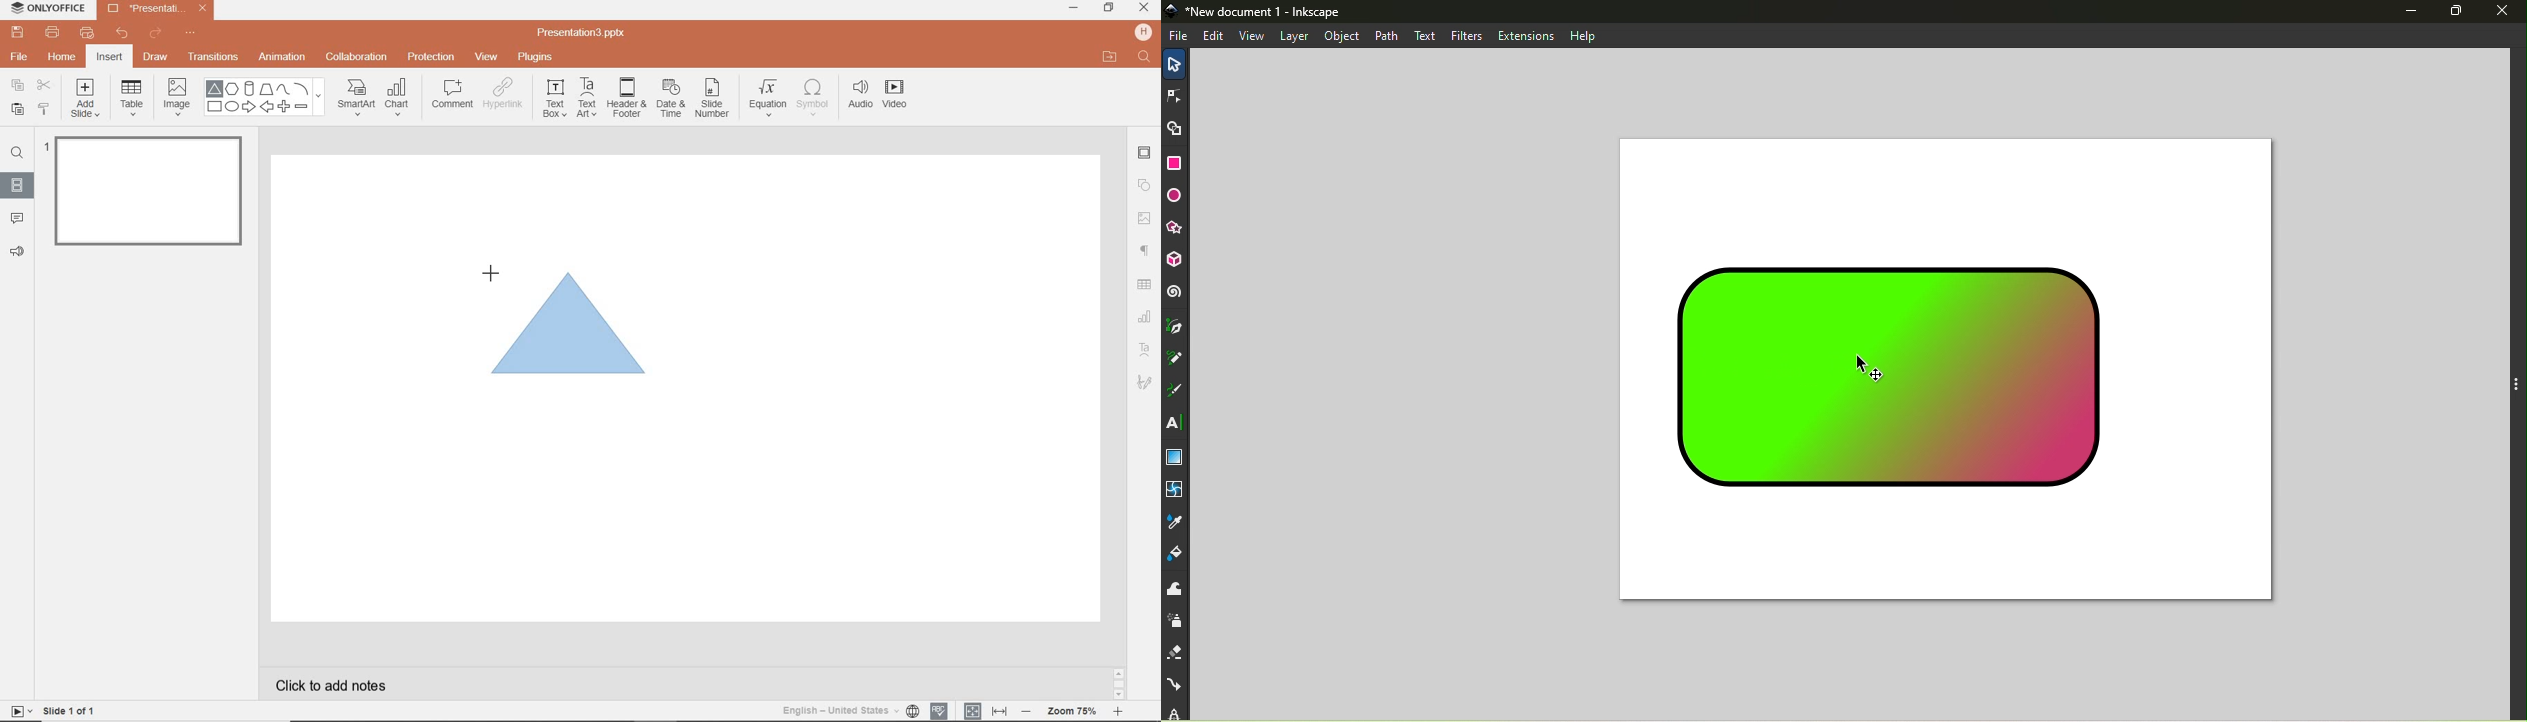 The height and width of the screenshot is (728, 2548). I want to click on Maximize, so click(2462, 11).